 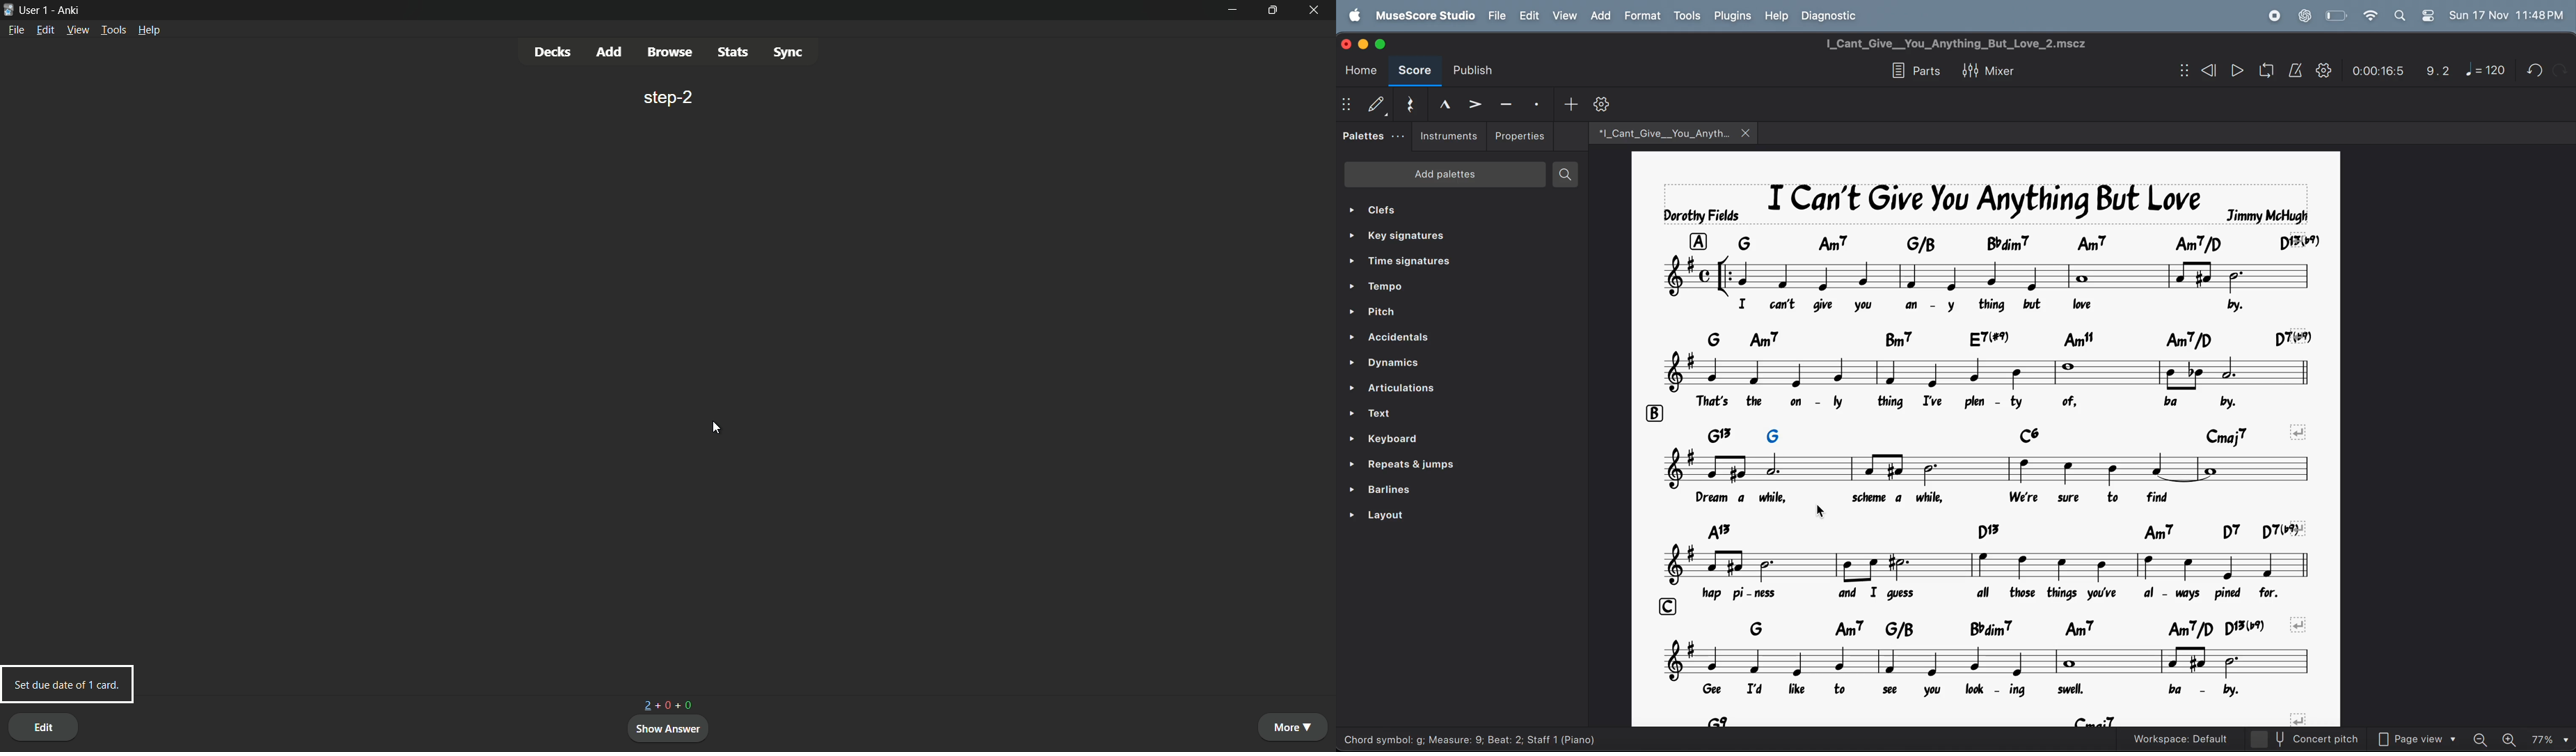 What do you see at coordinates (2371, 16) in the screenshot?
I see `wifi` at bounding box center [2371, 16].